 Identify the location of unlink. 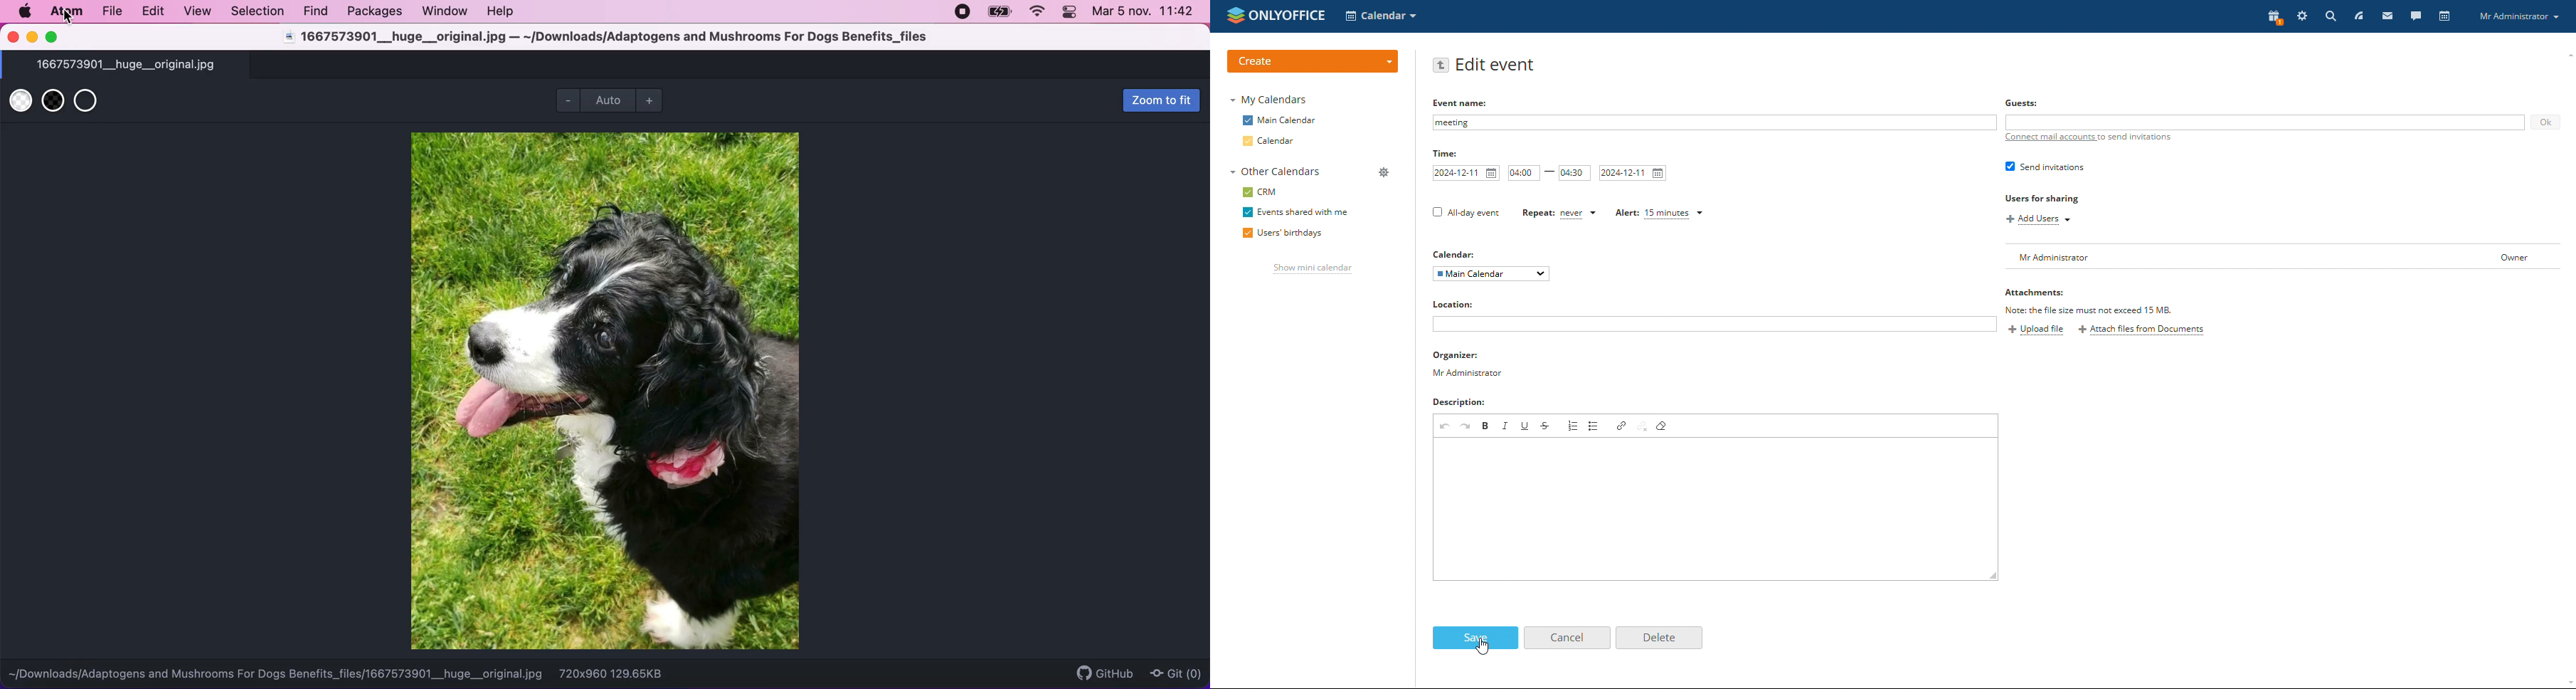
(1642, 426).